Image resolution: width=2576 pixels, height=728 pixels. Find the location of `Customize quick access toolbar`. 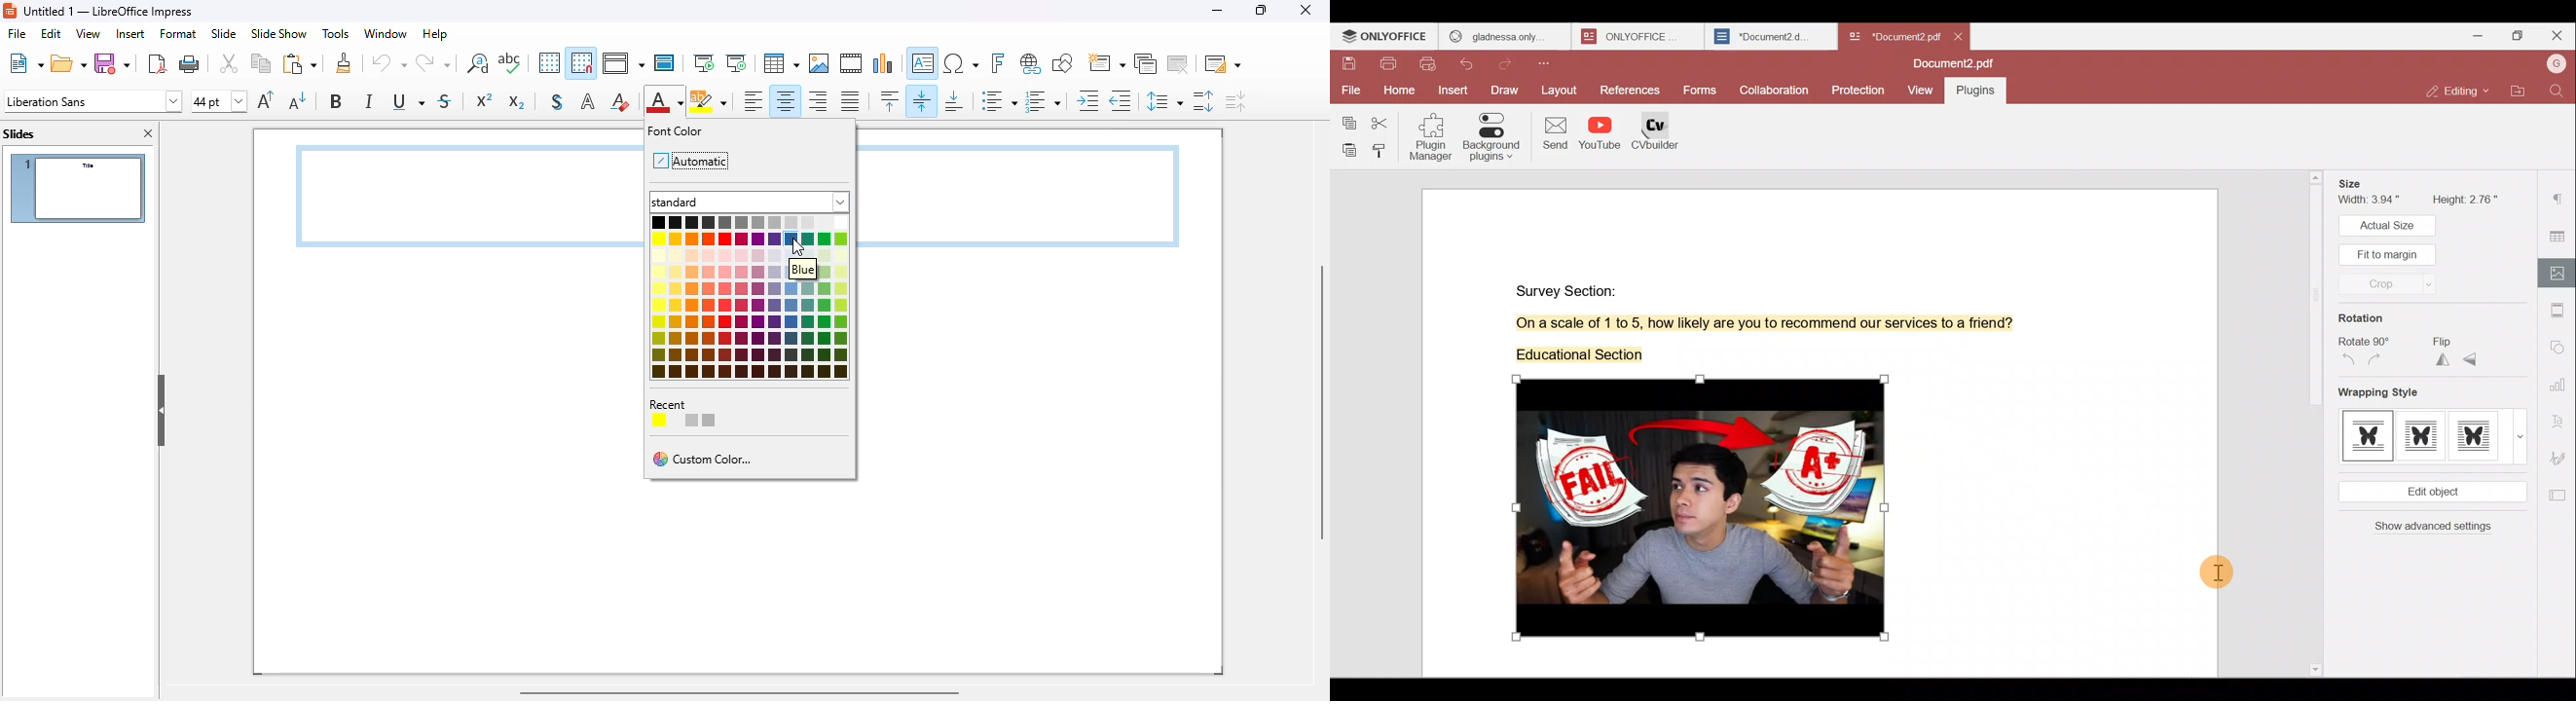

Customize quick access toolbar is located at coordinates (1549, 63).